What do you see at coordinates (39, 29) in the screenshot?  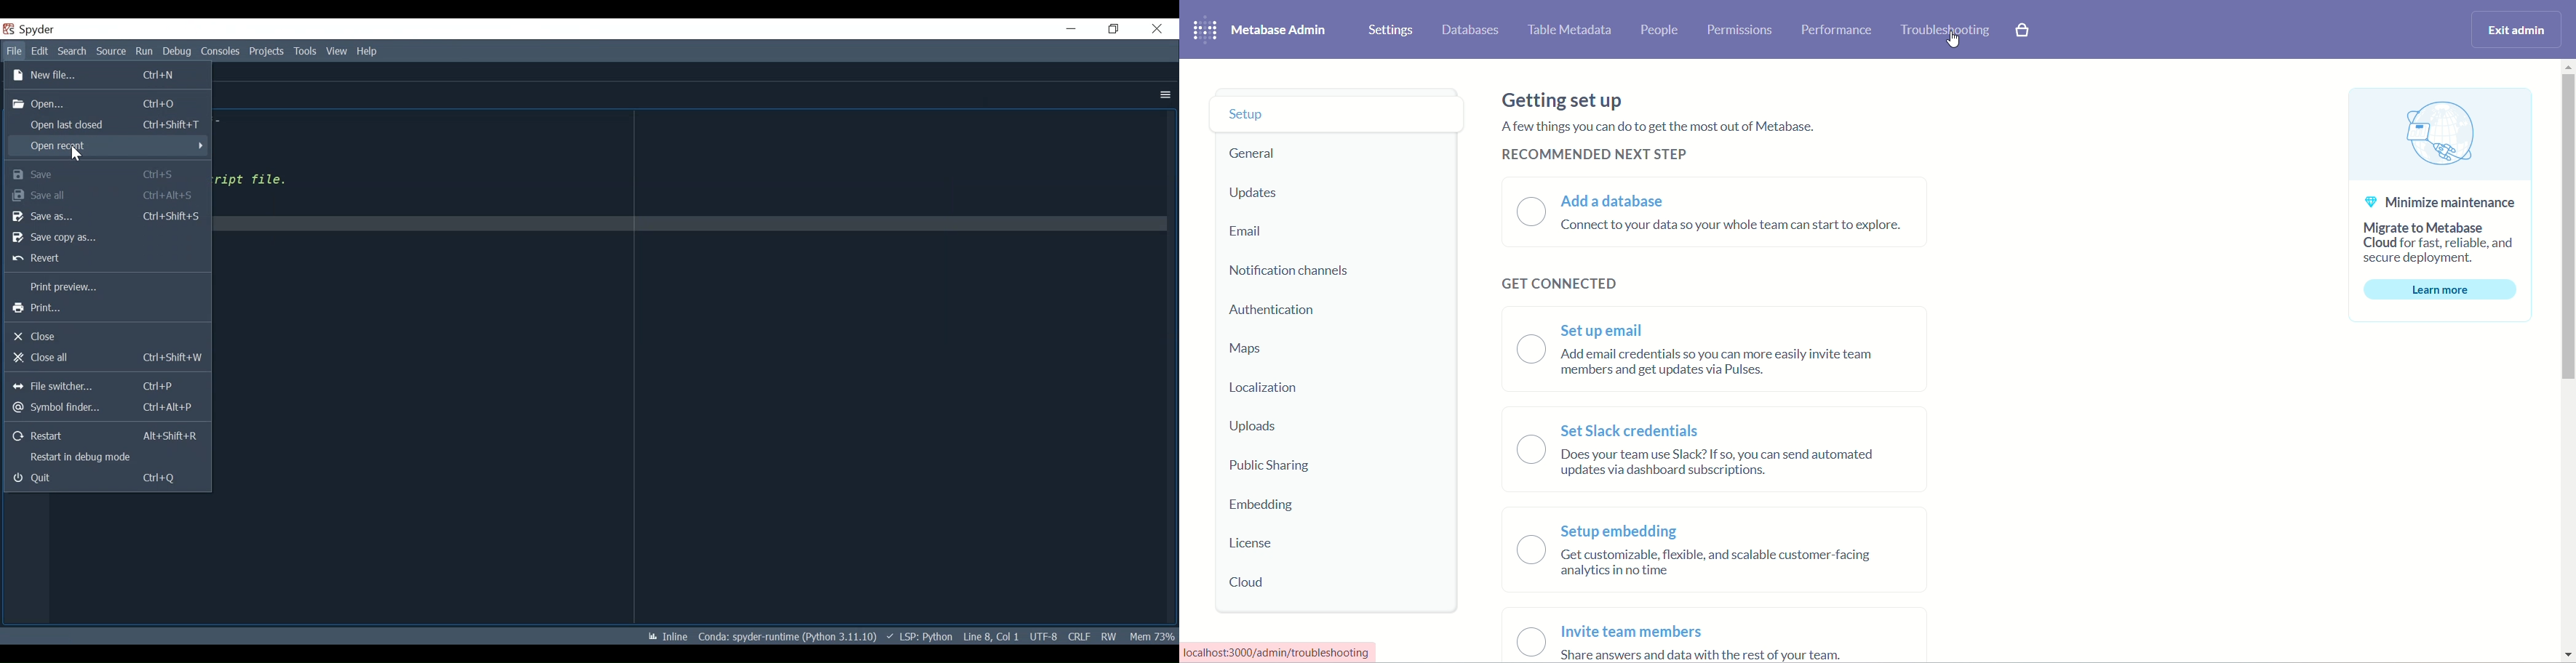 I see `Spyder` at bounding box center [39, 29].